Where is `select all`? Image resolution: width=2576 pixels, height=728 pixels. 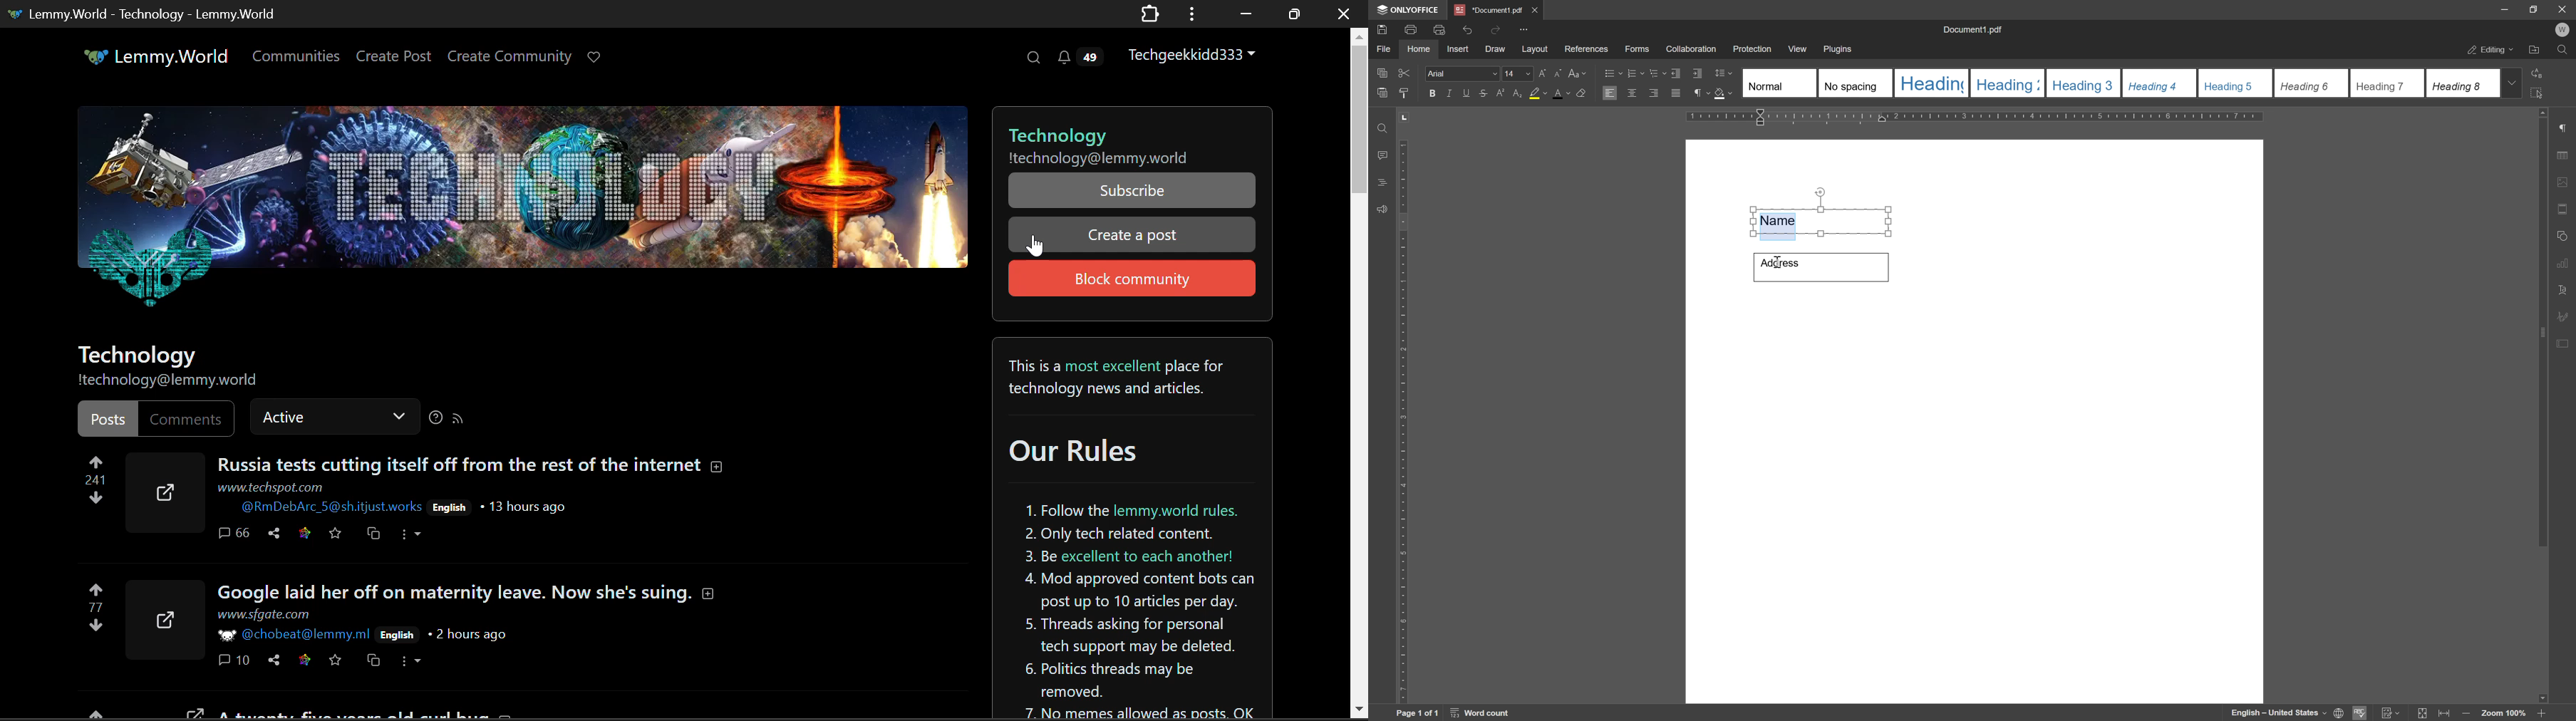 select all is located at coordinates (2542, 92).